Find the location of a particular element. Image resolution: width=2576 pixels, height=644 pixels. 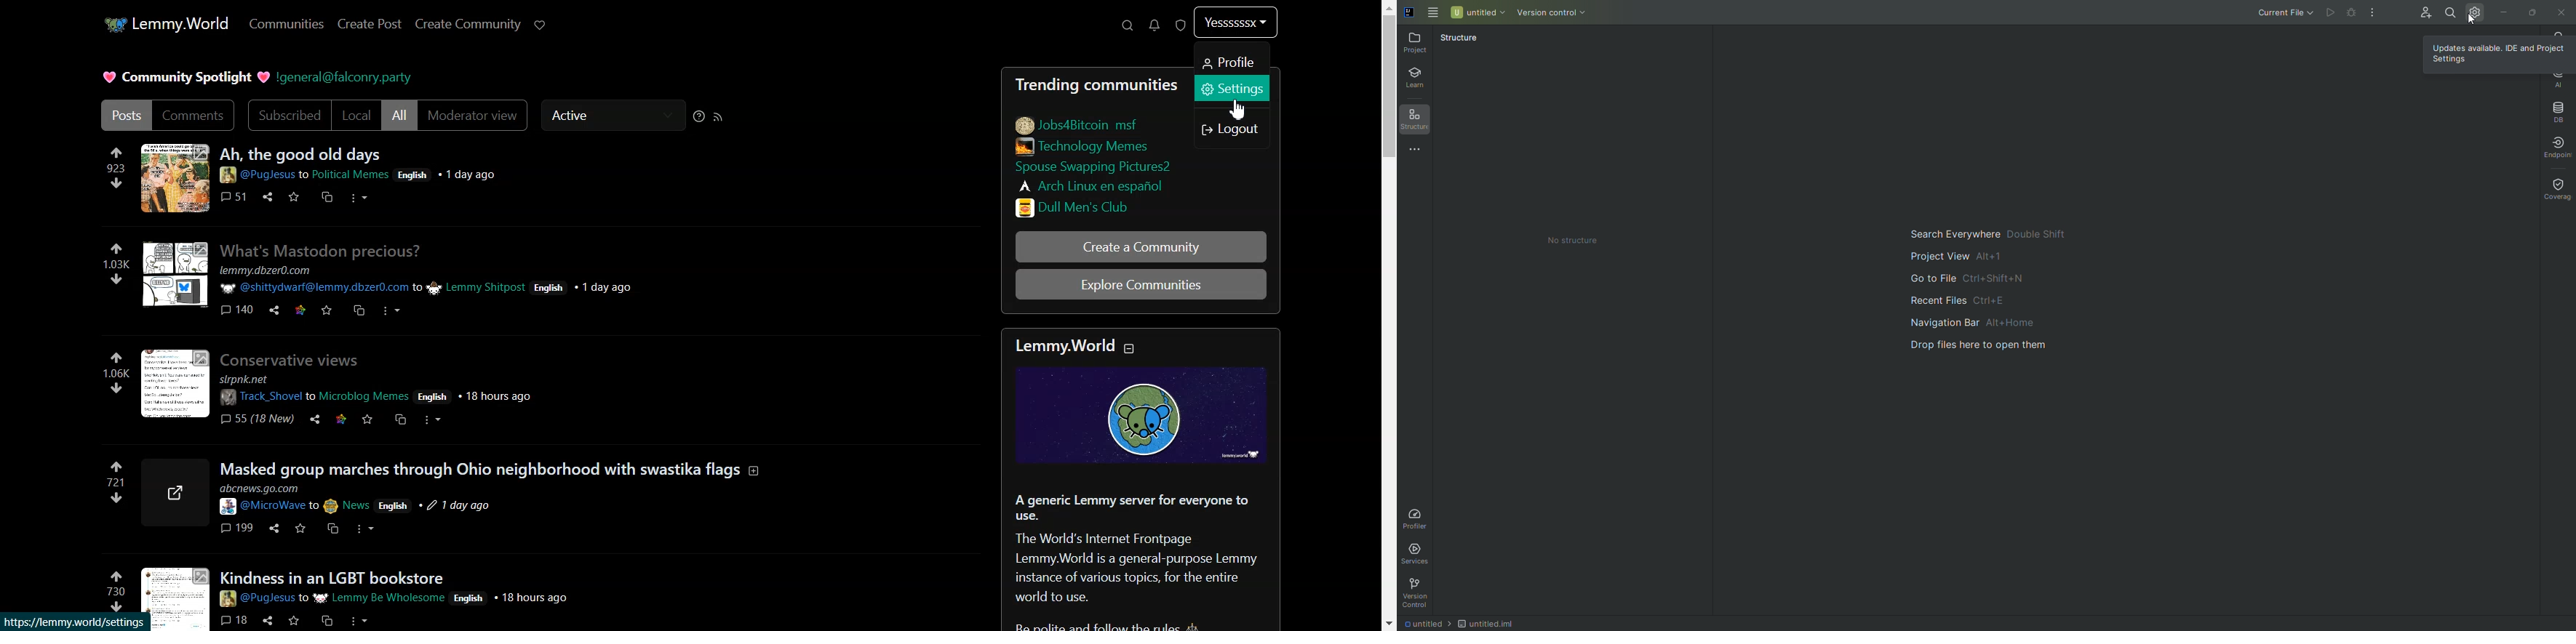

Filename is located at coordinates (1424, 625).